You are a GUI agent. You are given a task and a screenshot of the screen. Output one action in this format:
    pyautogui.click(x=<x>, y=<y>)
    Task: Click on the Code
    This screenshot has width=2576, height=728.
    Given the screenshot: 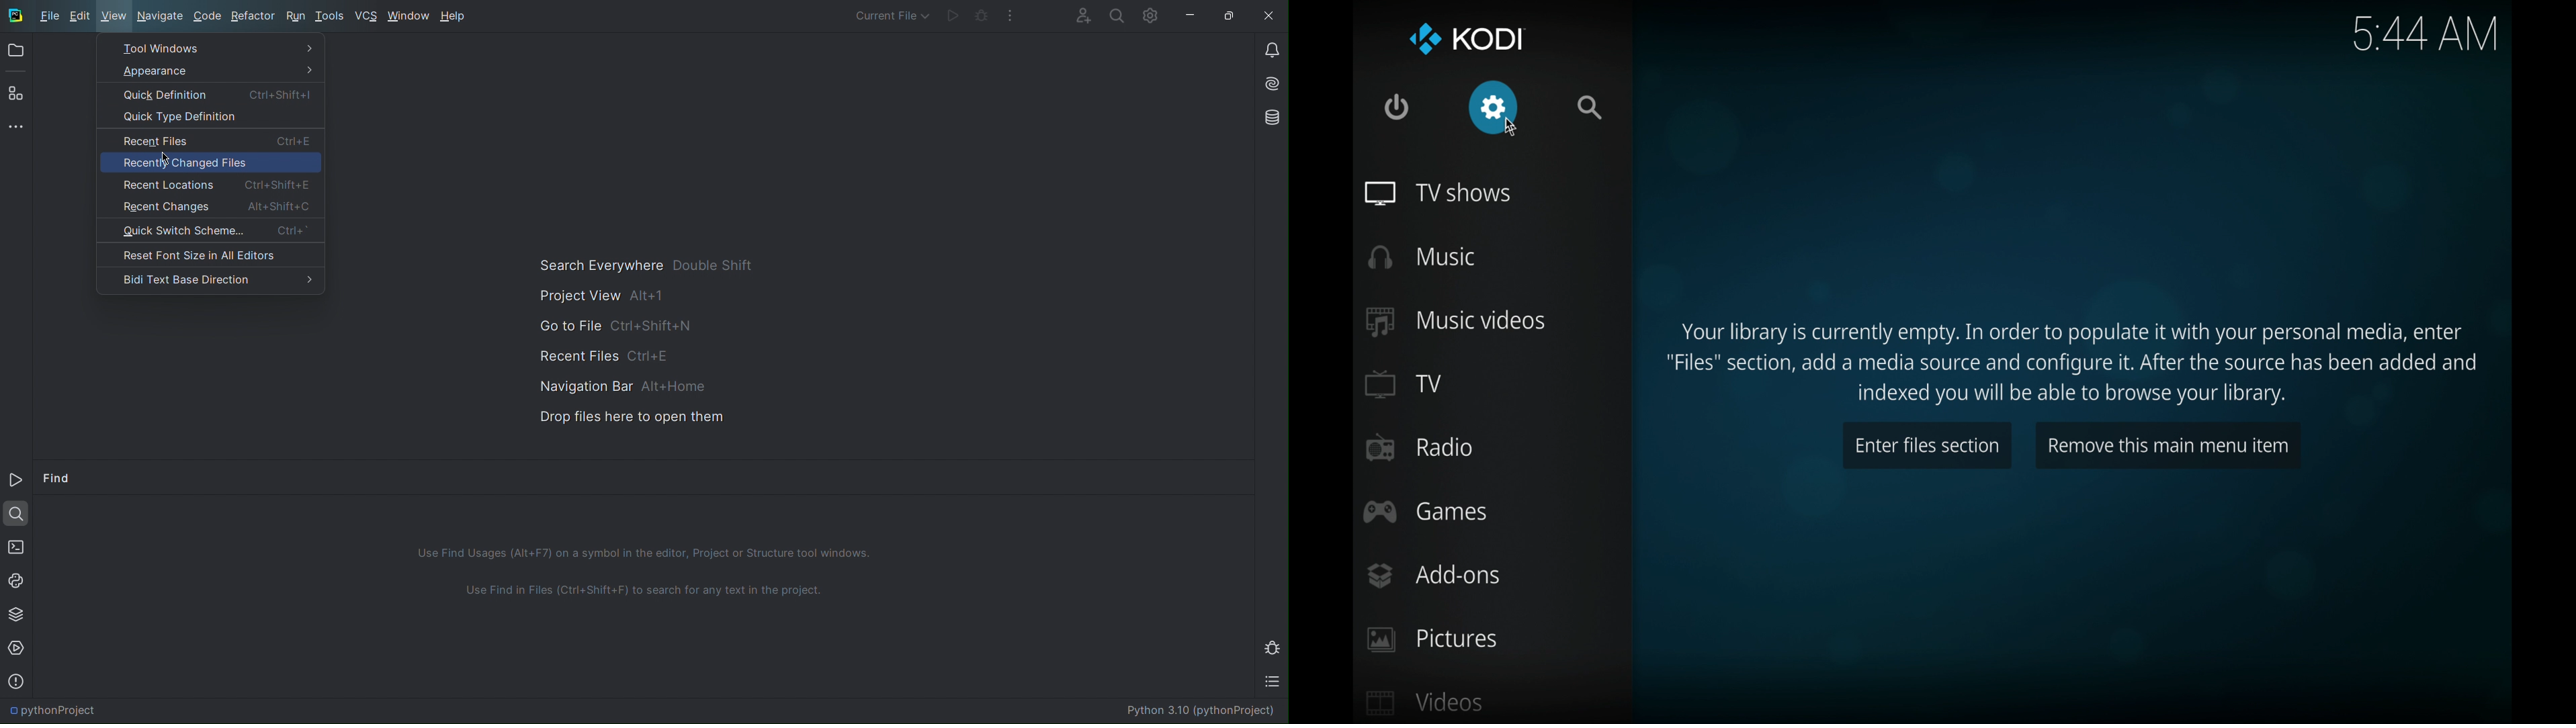 What is the action you would take?
    pyautogui.click(x=206, y=17)
    